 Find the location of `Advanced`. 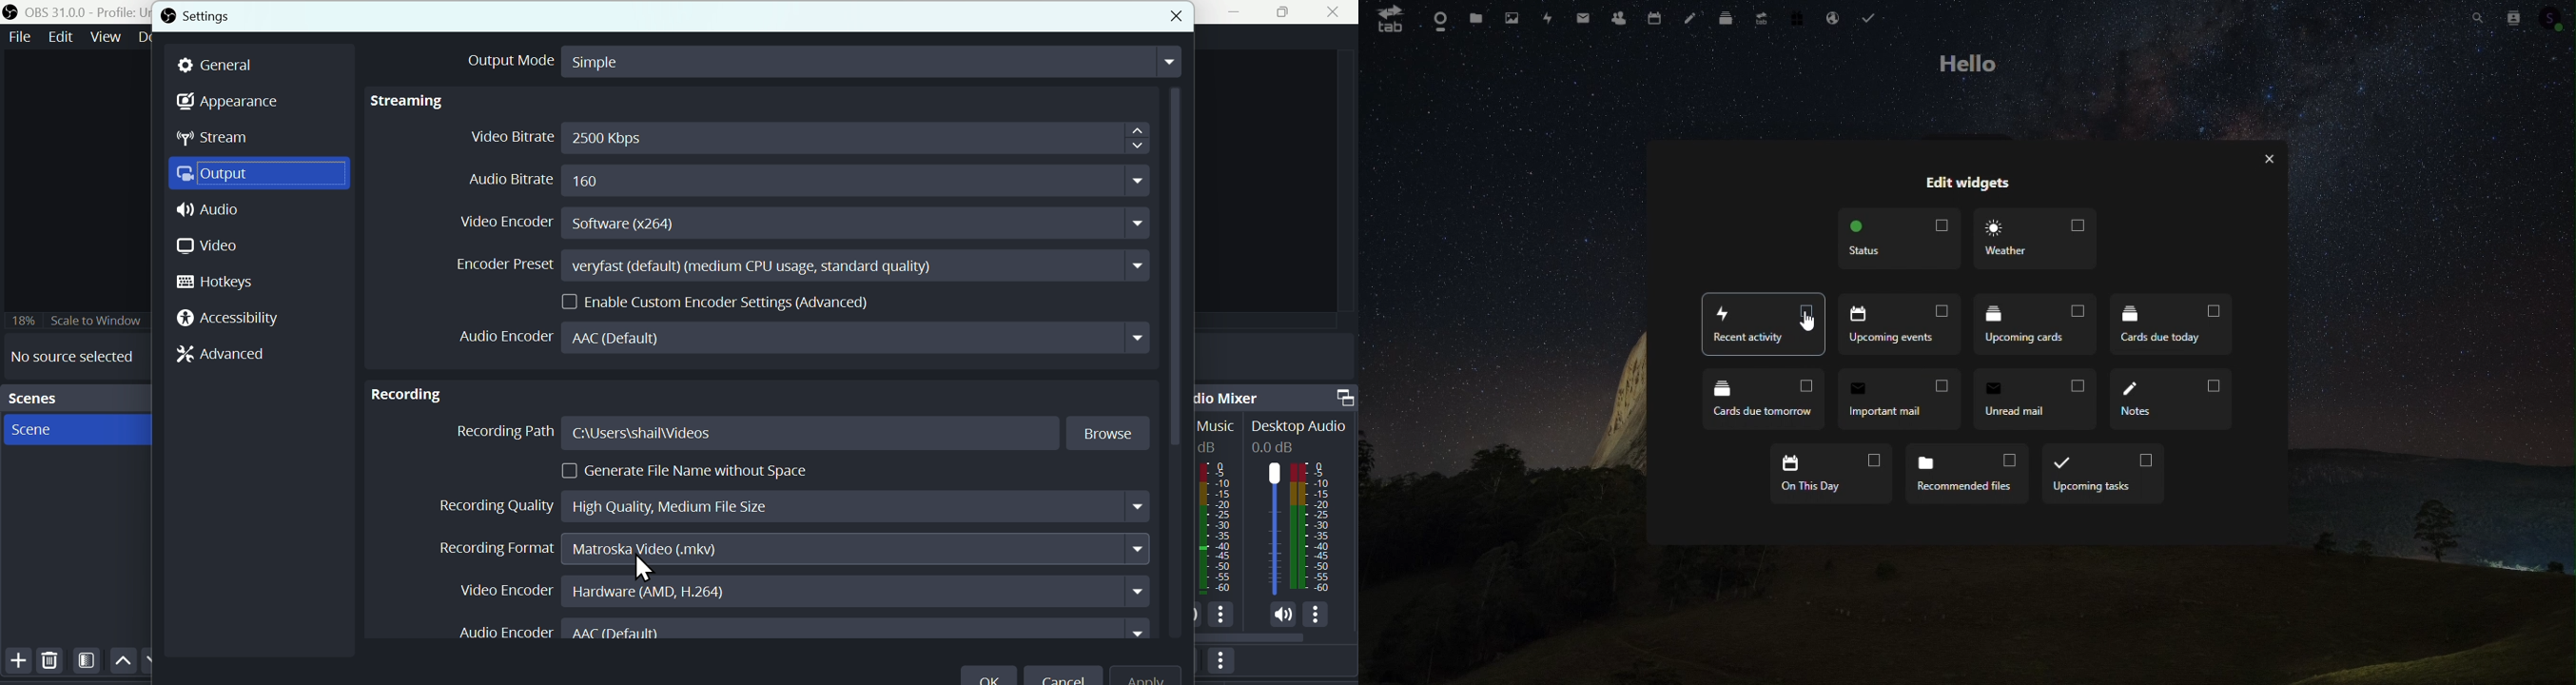

Advanced is located at coordinates (224, 354).